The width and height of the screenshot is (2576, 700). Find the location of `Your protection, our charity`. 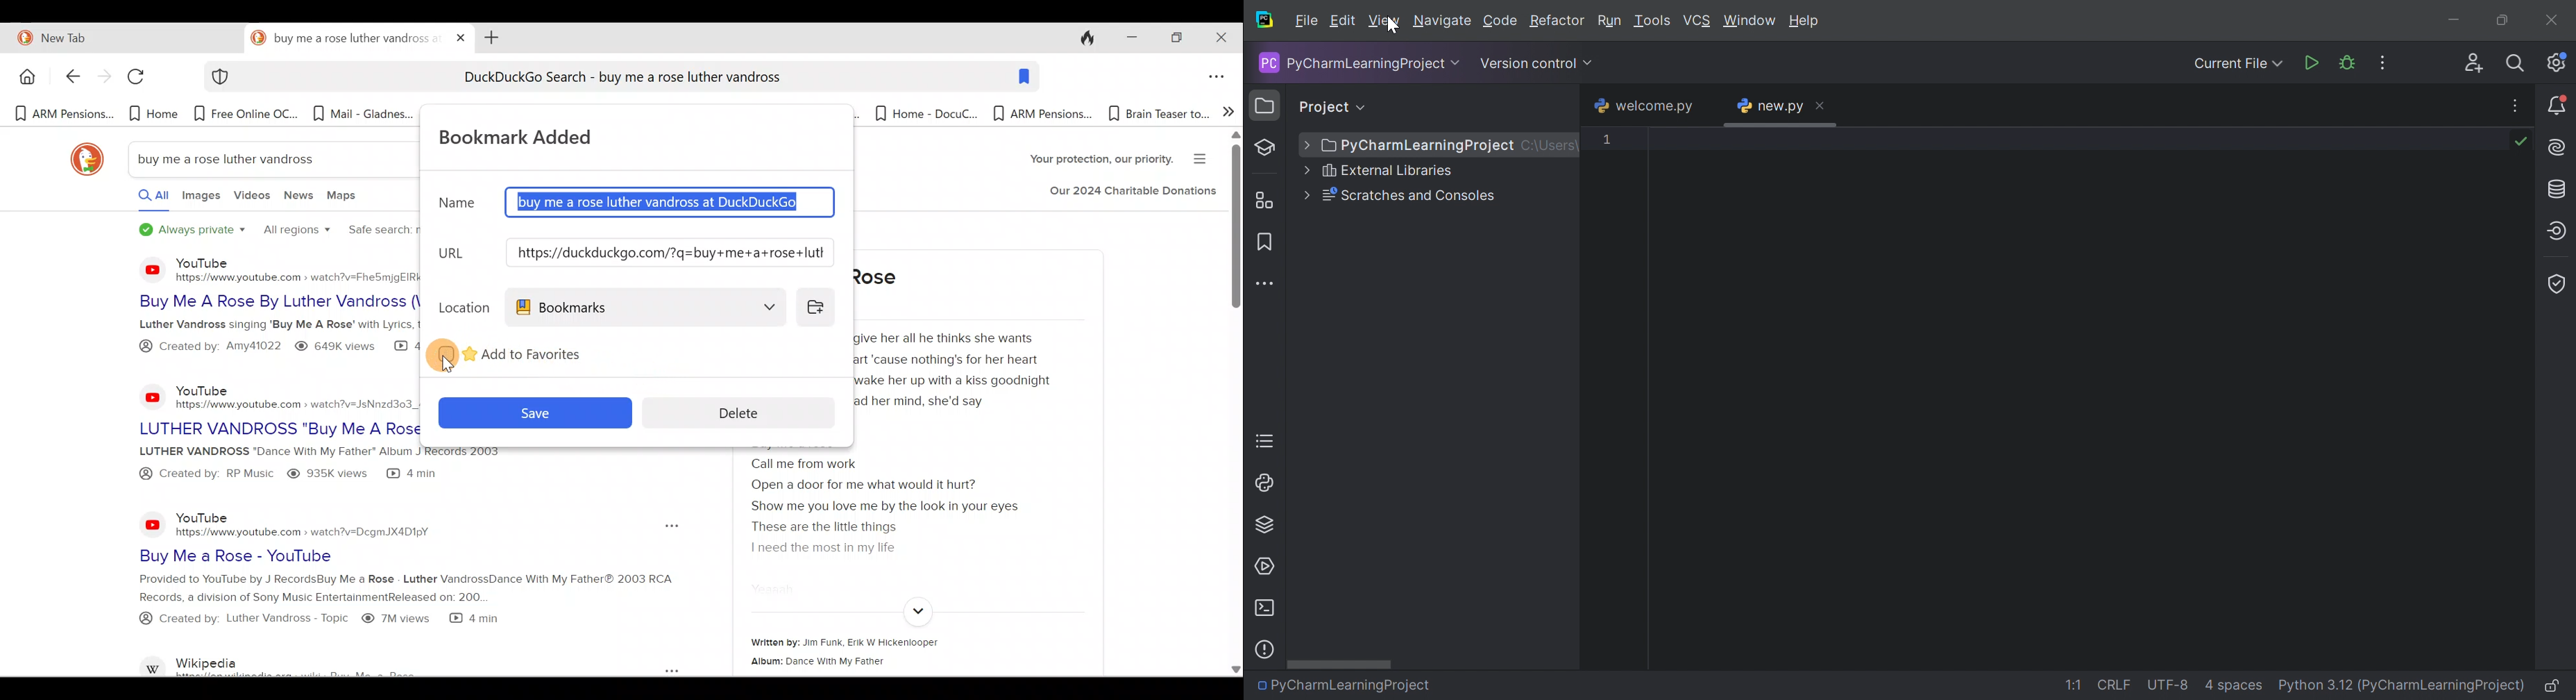

Your protection, our charity is located at coordinates (1090, 161).